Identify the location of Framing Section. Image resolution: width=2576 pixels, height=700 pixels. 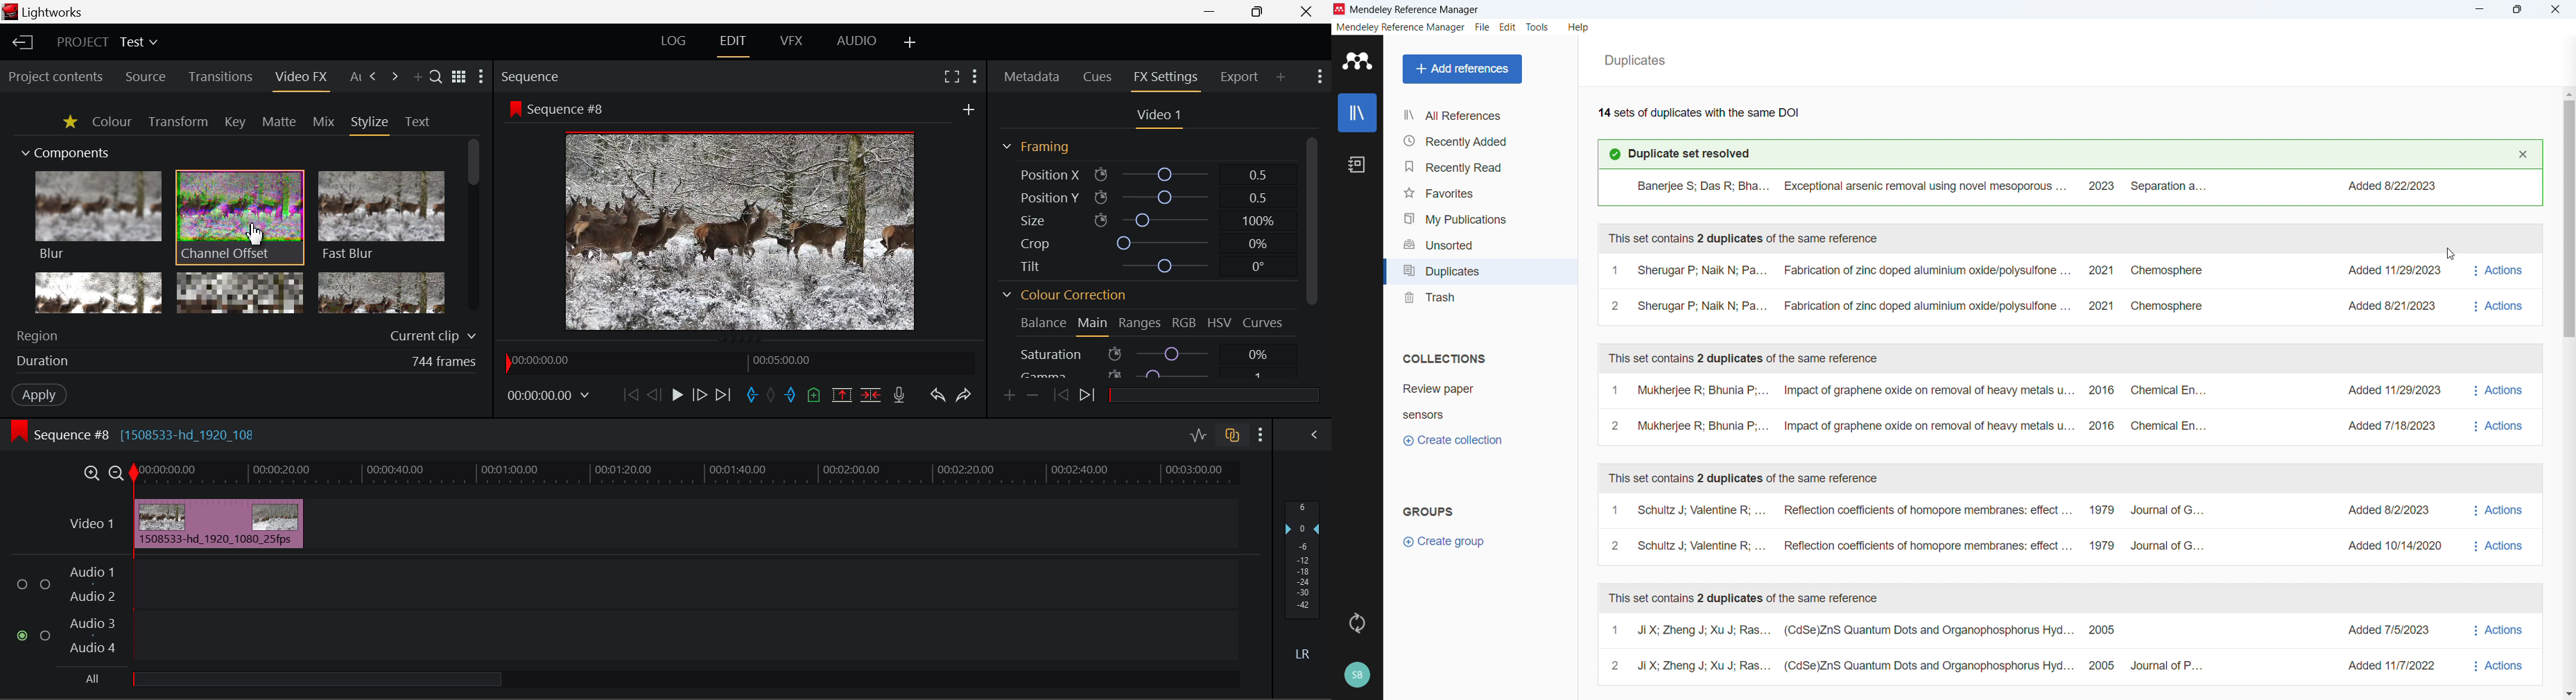
(1039, 146).